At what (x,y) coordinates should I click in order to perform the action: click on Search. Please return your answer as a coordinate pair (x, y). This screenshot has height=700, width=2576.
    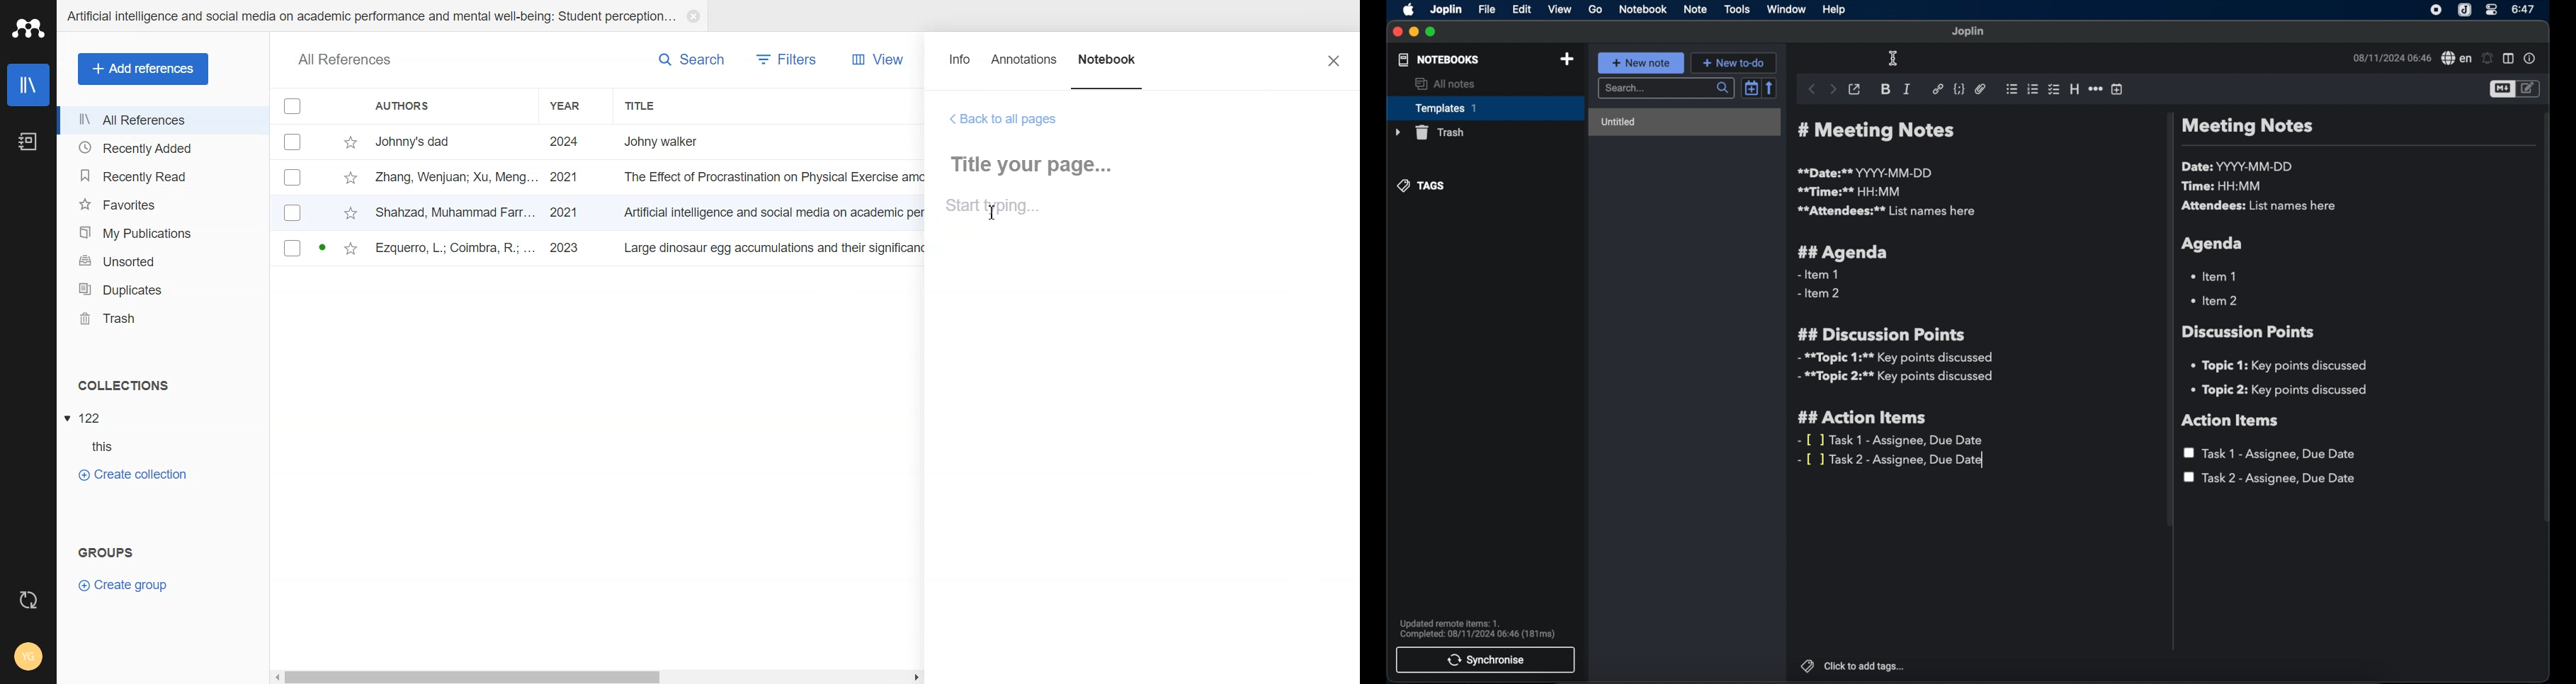
    Looking at the image, I should click on (691, 59).